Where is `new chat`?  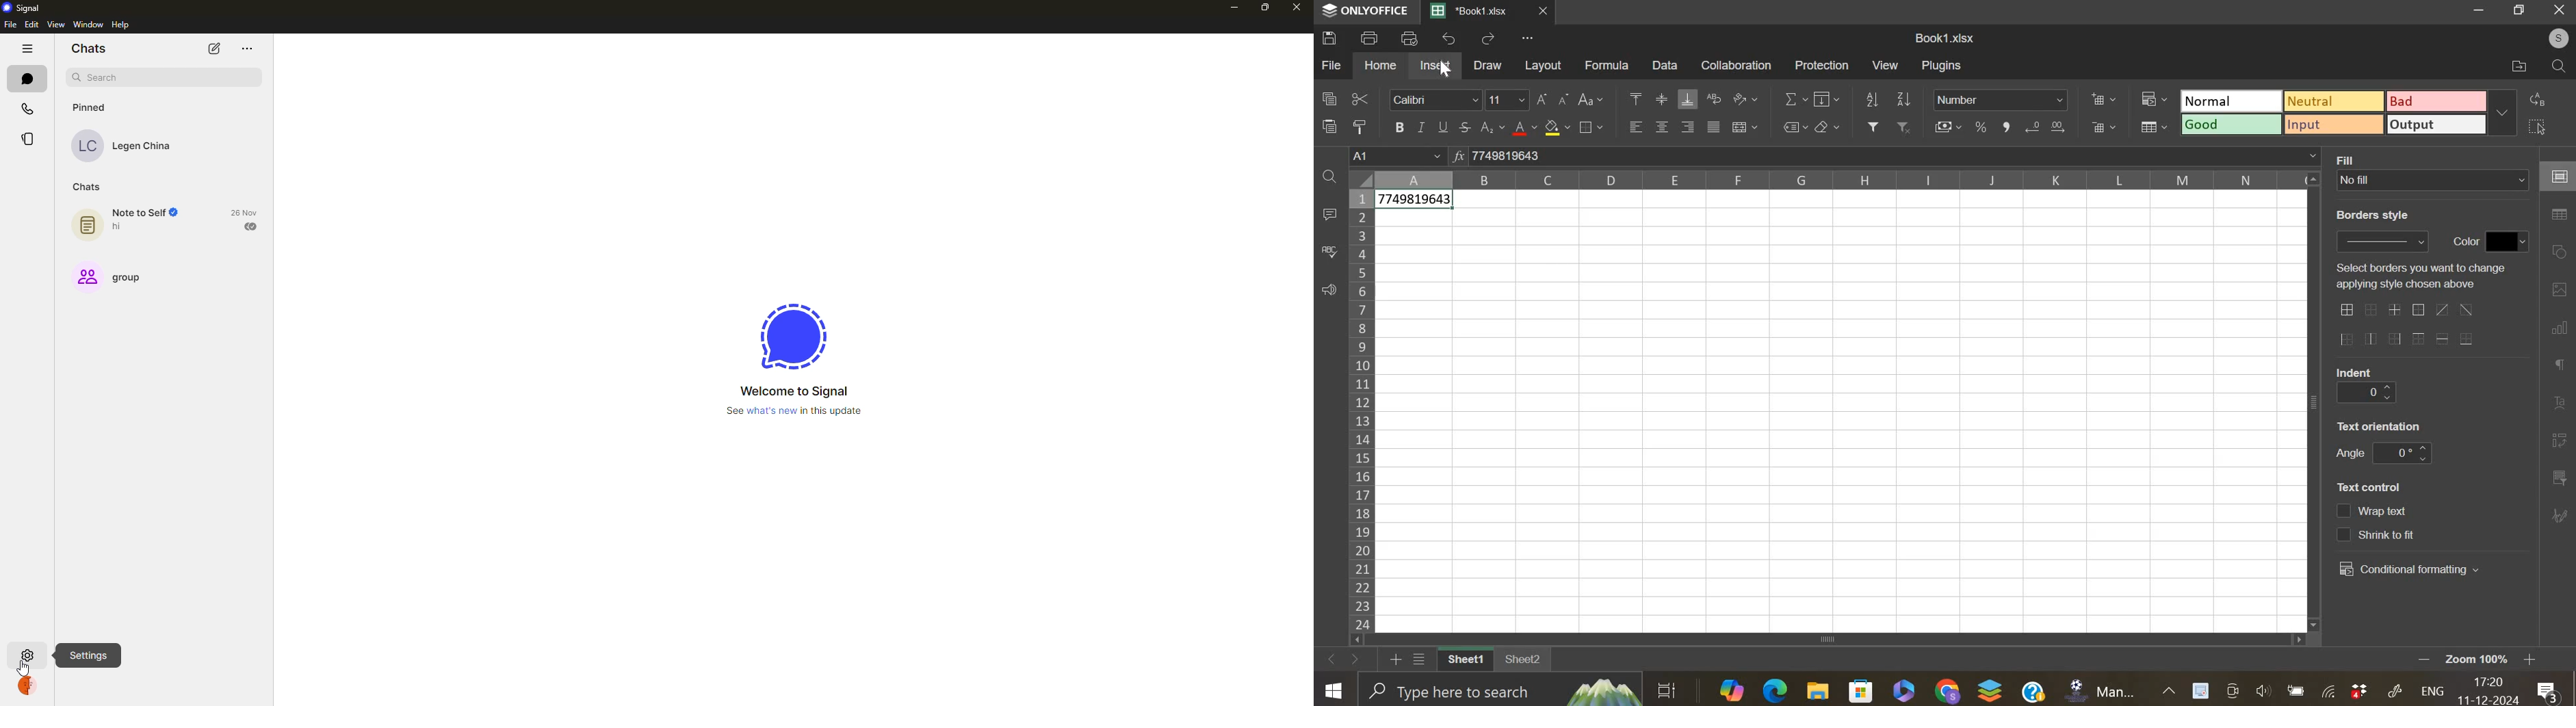
new chat is located at coordinates (213, 49).